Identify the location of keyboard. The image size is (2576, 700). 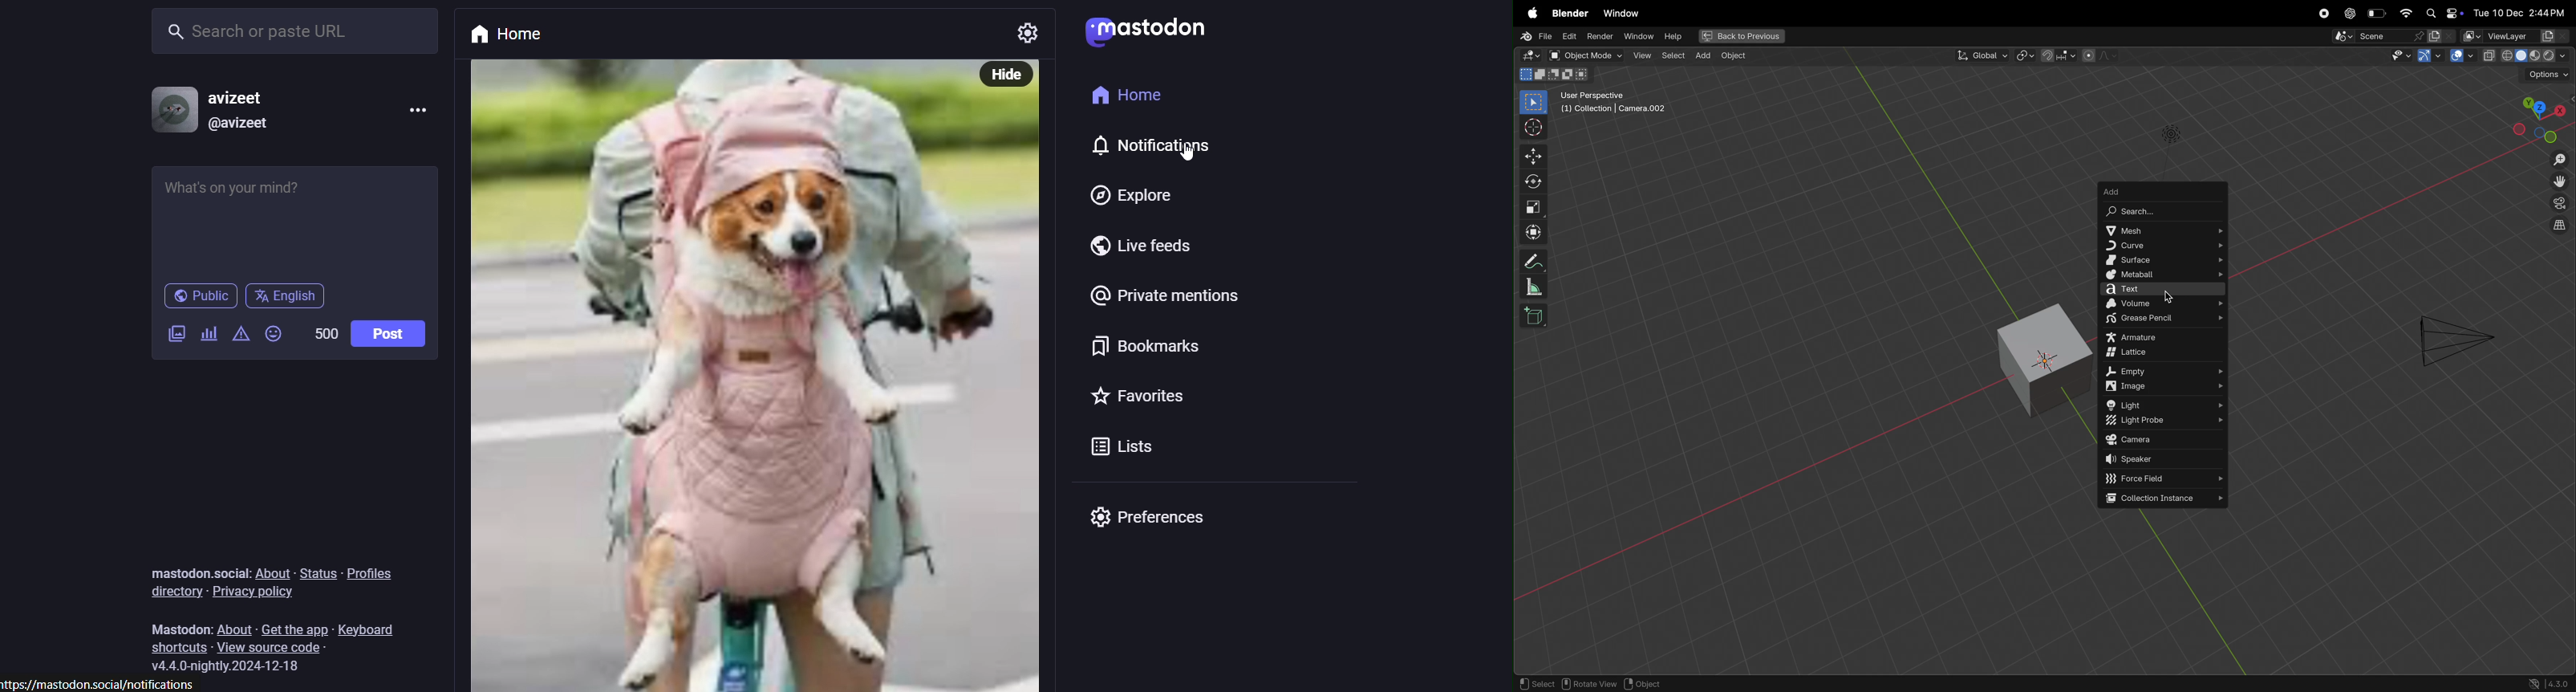
(368, 627).